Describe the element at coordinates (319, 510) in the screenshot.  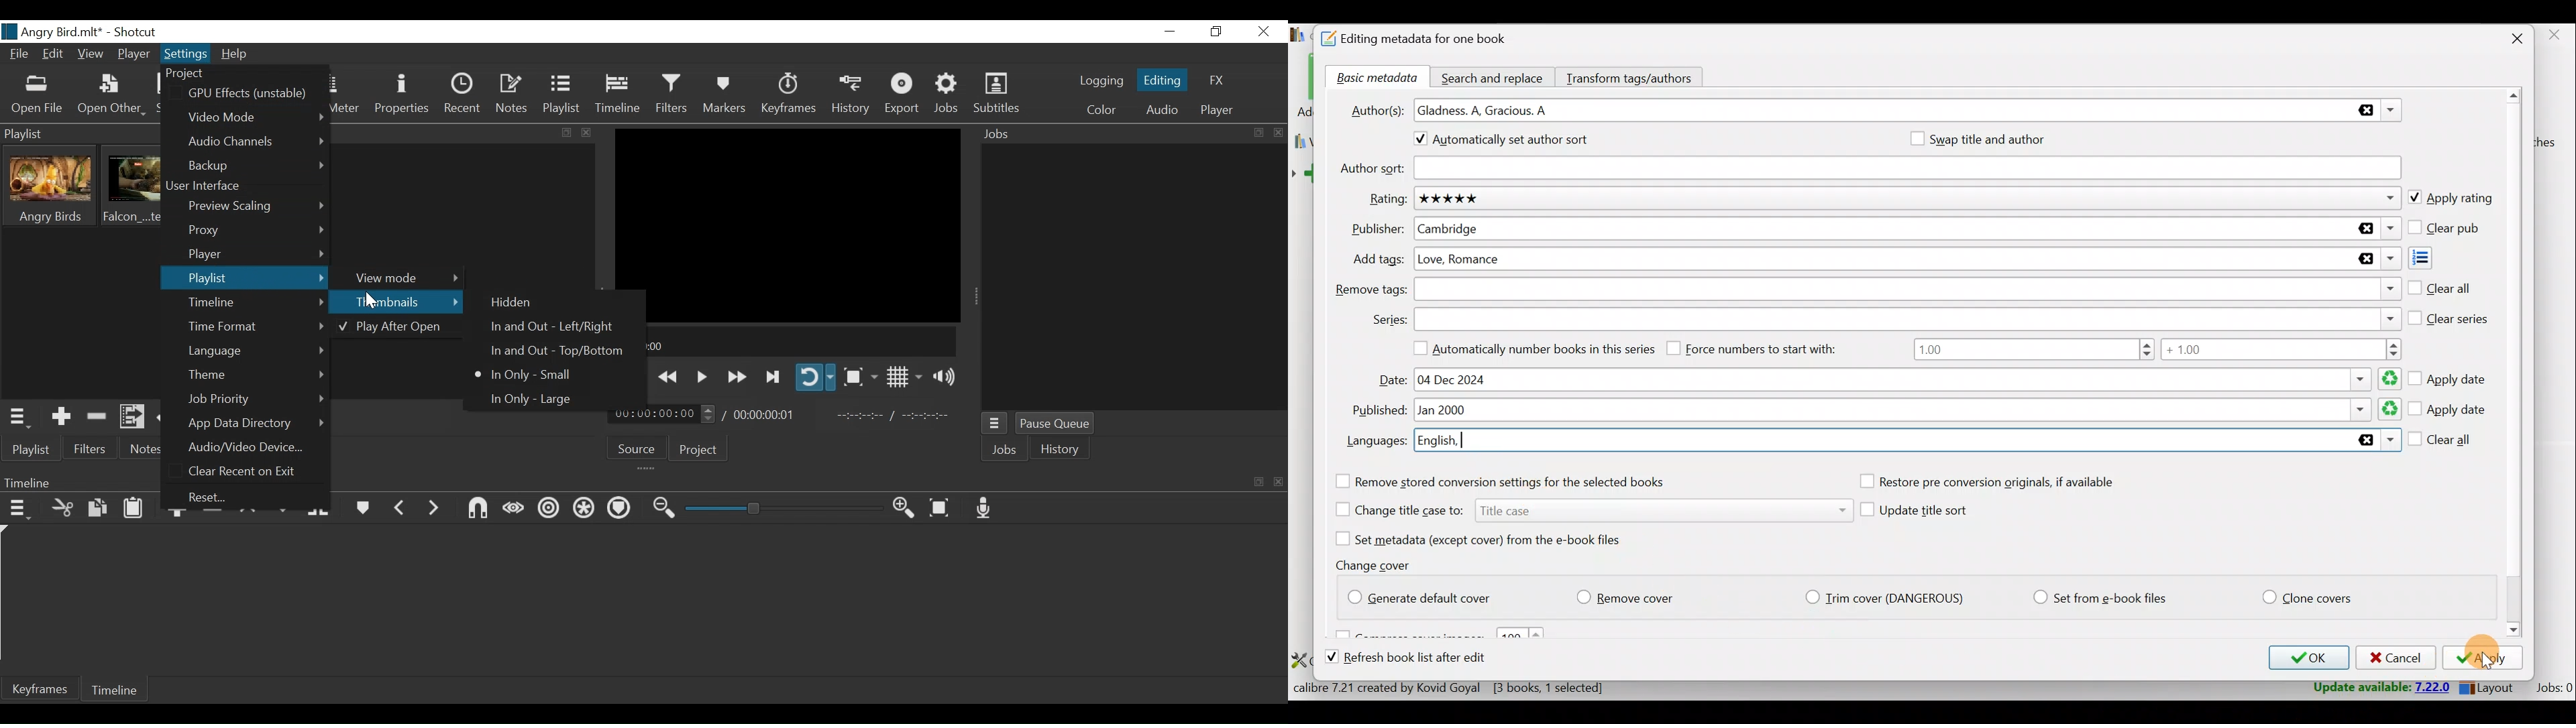
I see `Split at playhead` at that location.